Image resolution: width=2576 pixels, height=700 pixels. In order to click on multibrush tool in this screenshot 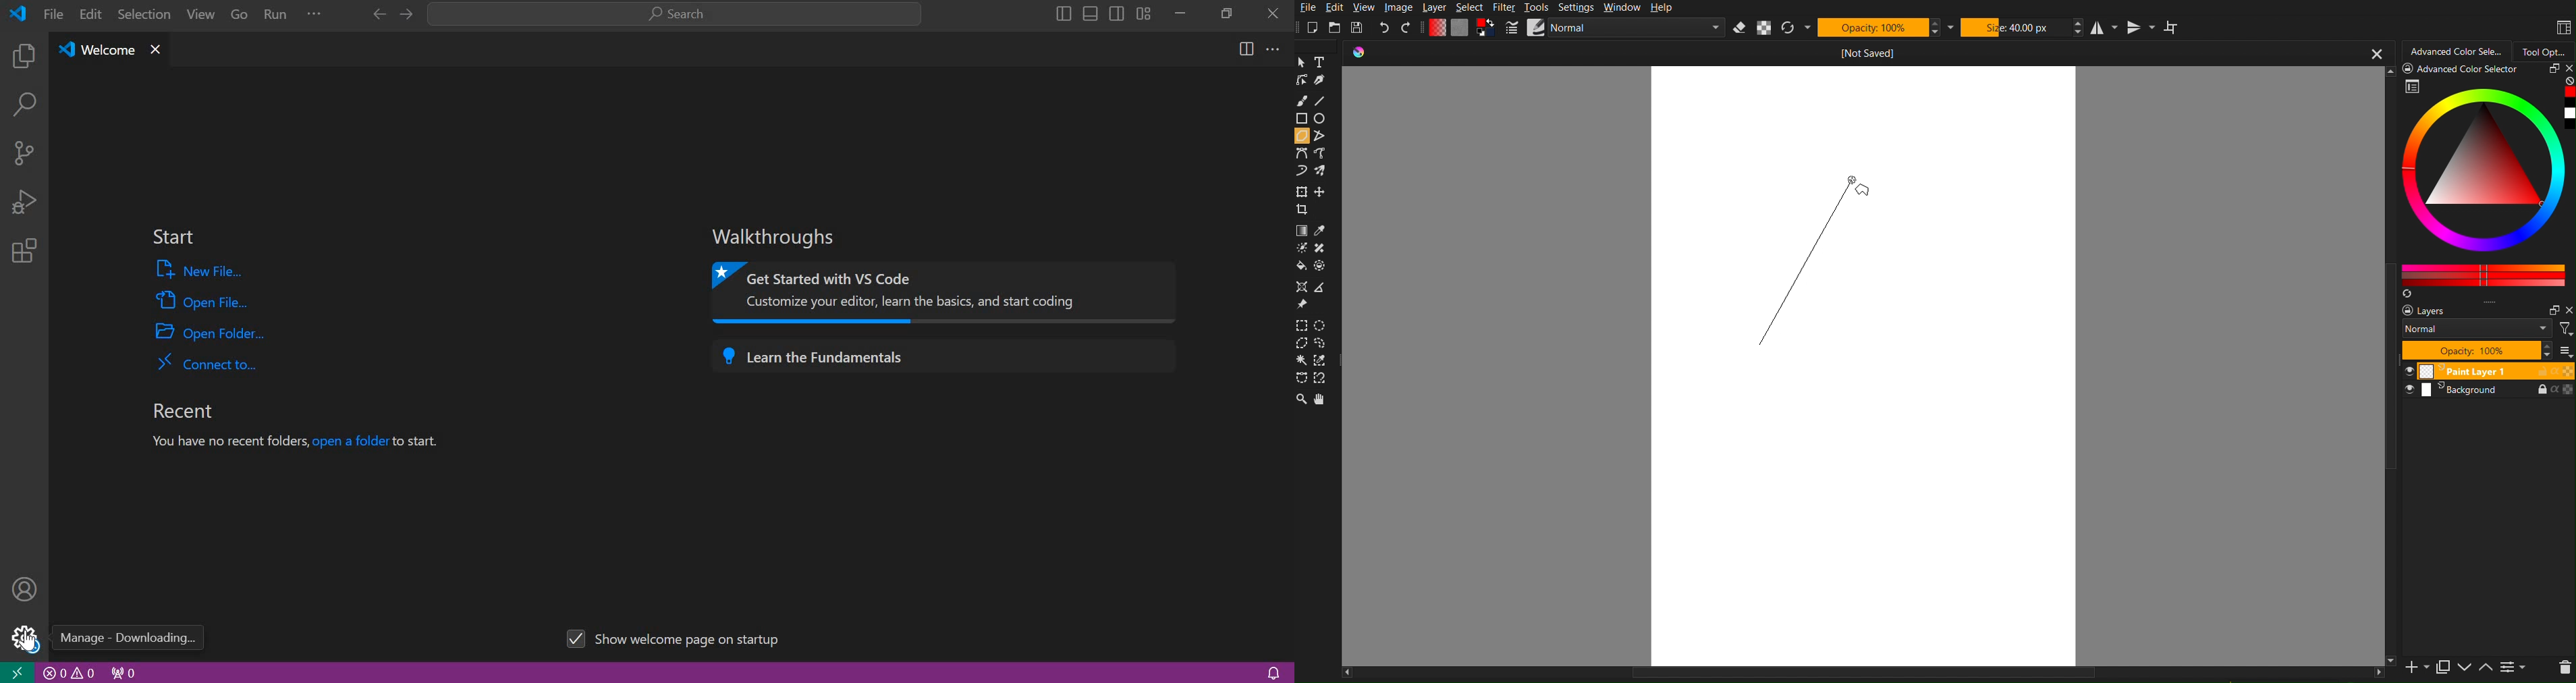, I will do `click(1324, 172)`.